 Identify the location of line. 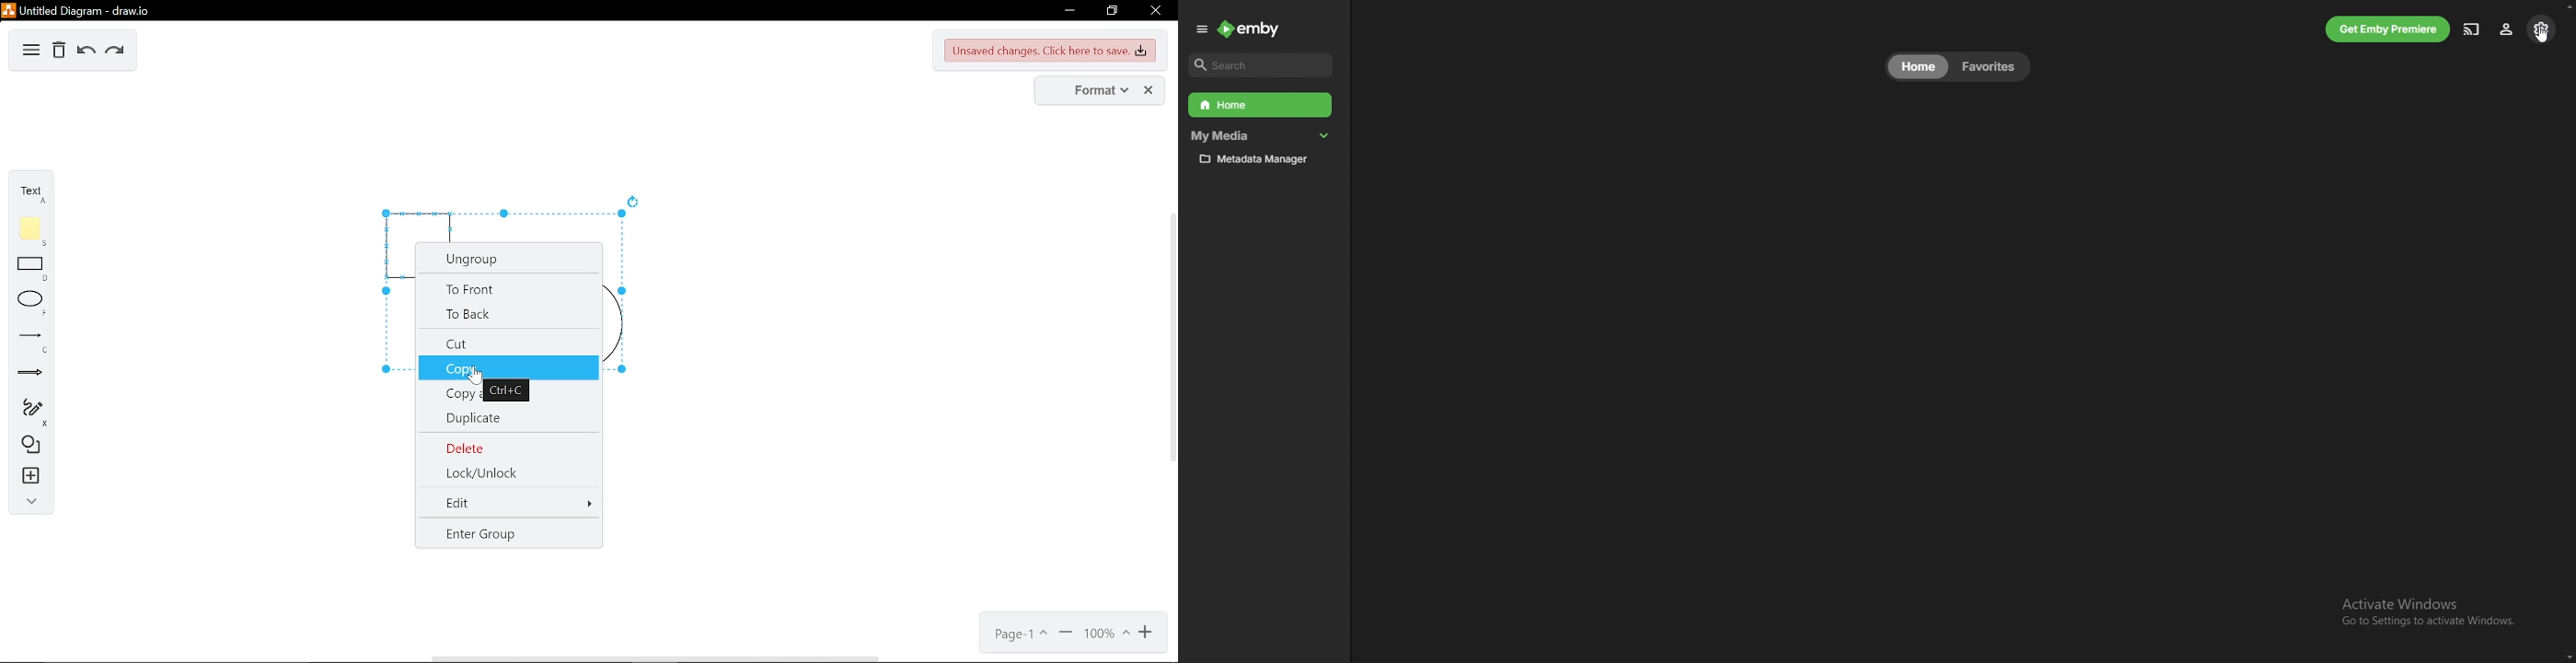
(29, 341).